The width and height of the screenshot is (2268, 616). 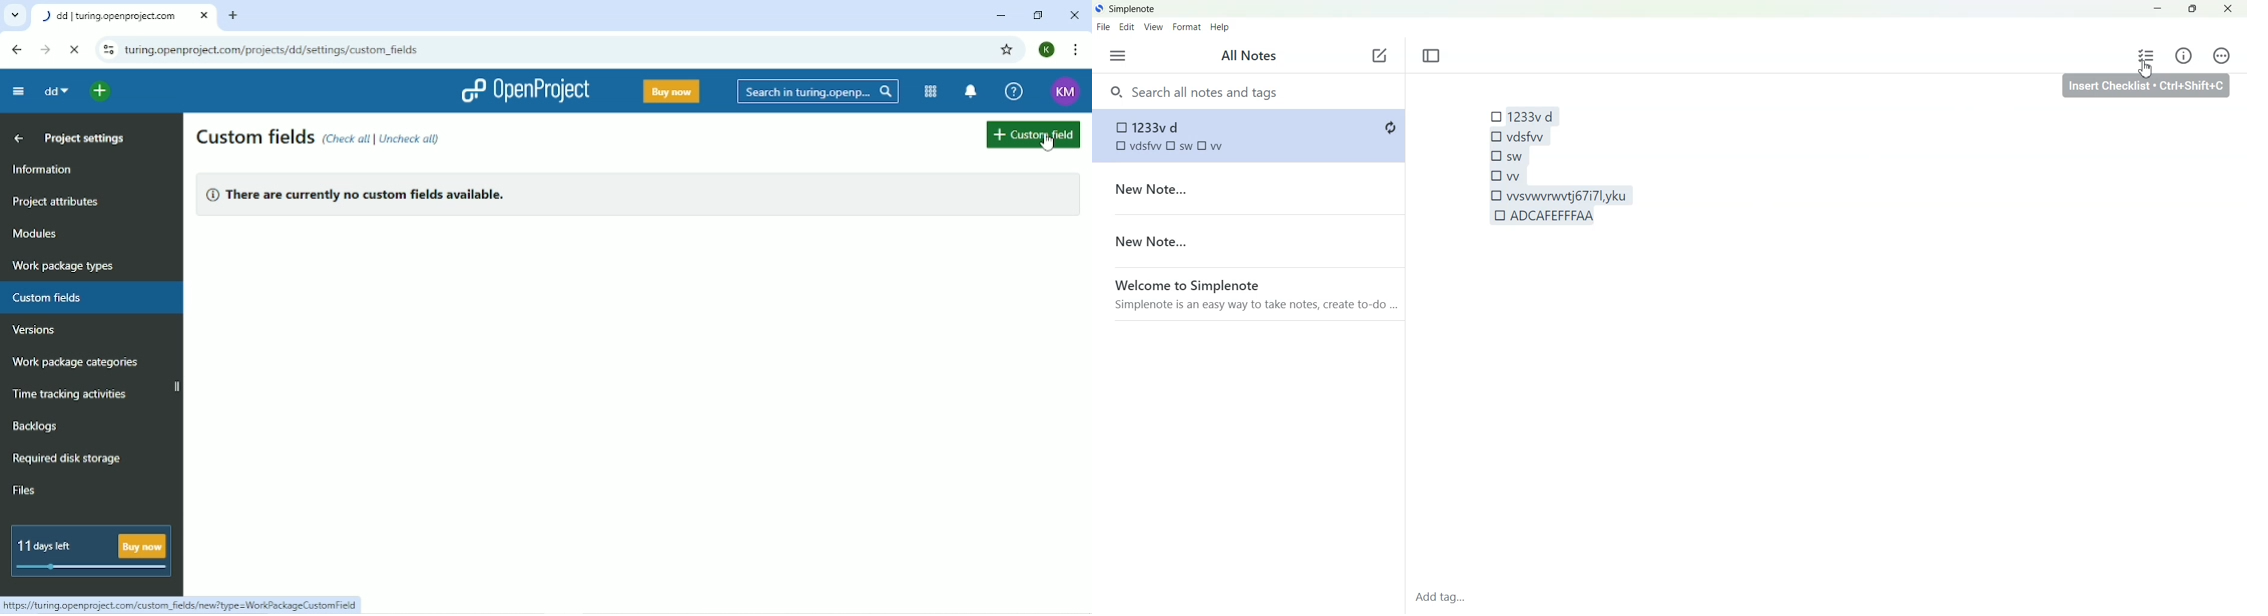 What do you see at coordinates (1118, 56) in the screenshot?
I see `Menu` at bounding box center [1118, 56].